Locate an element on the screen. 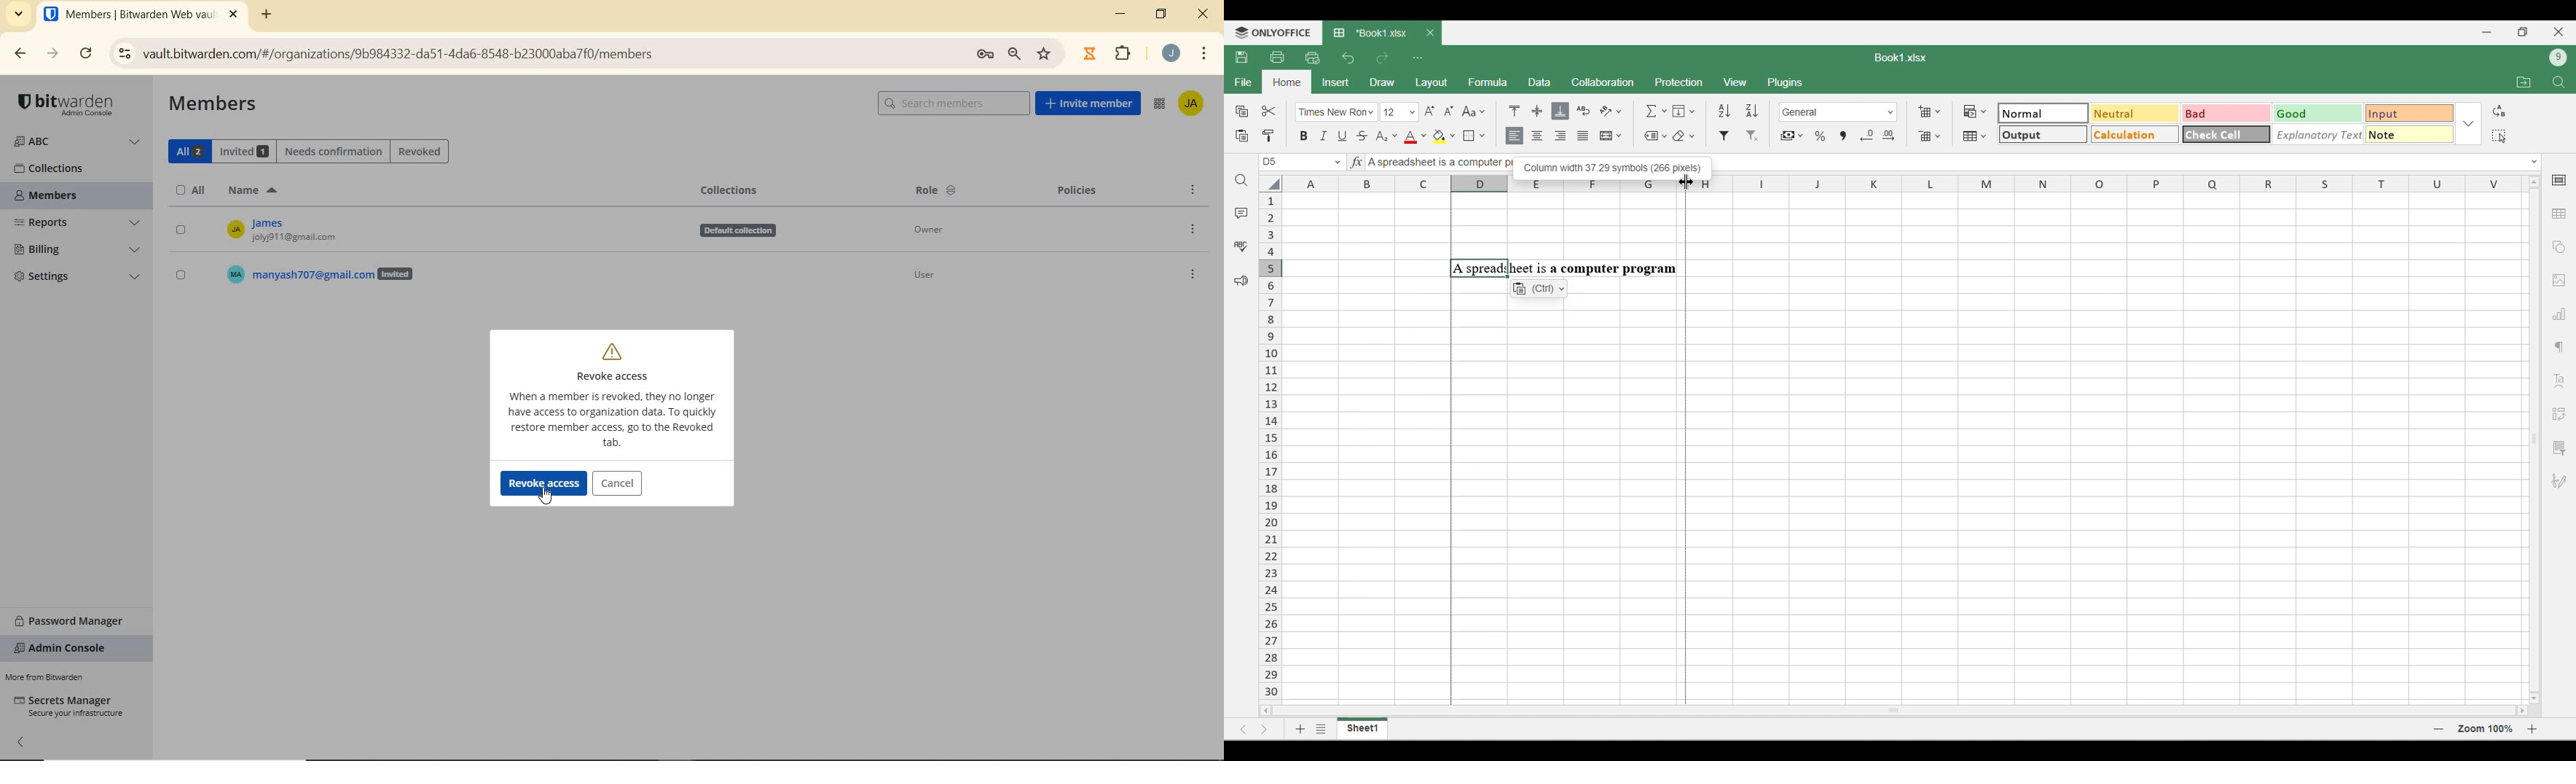  Insert chart is located at coordinates (2560, 314).